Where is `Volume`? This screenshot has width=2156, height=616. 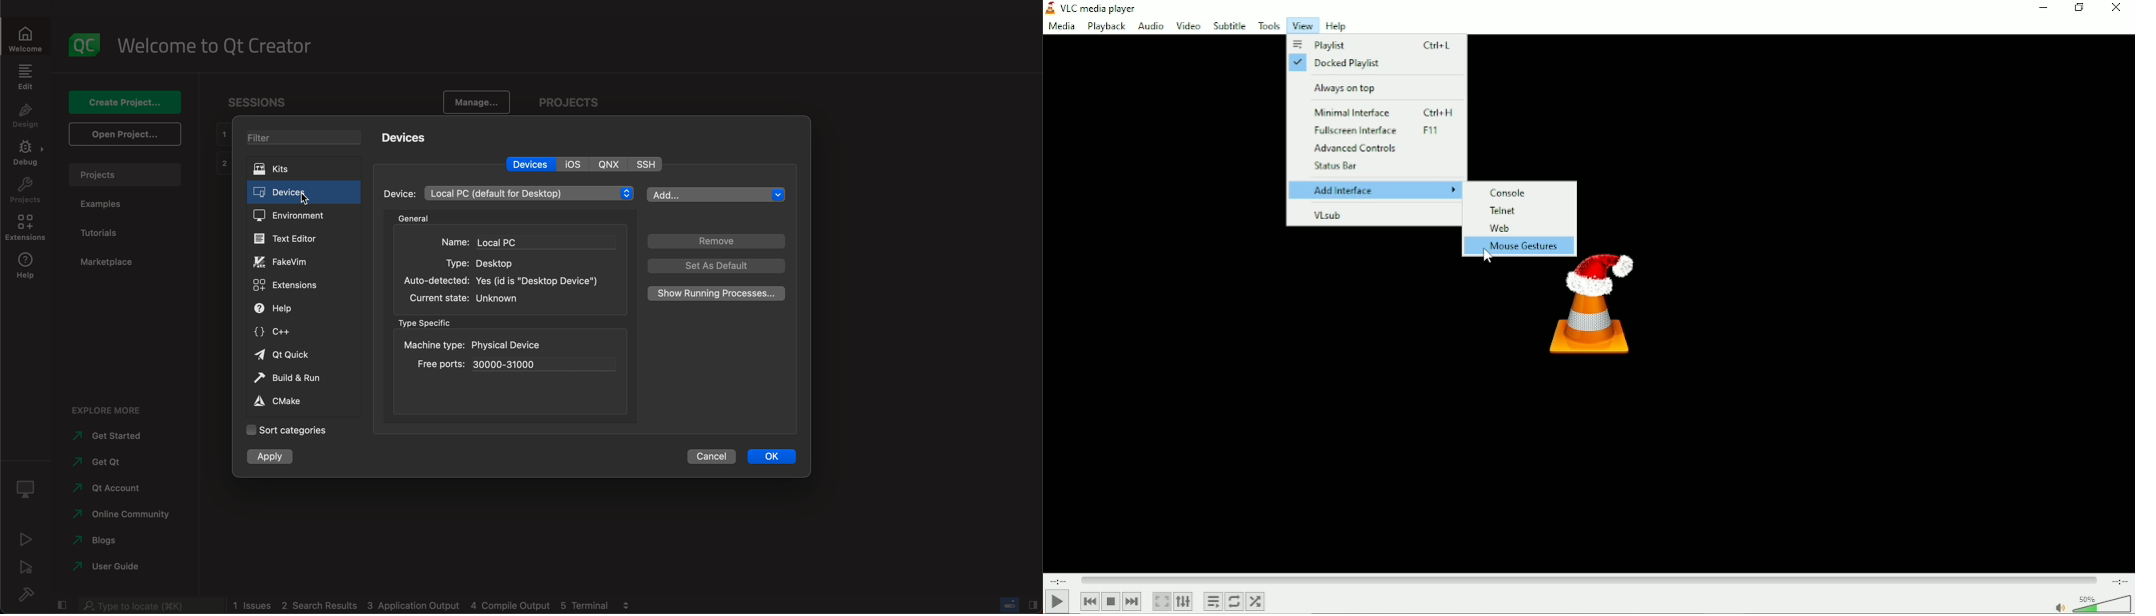 Volume is located at coordinates (2089, 603).